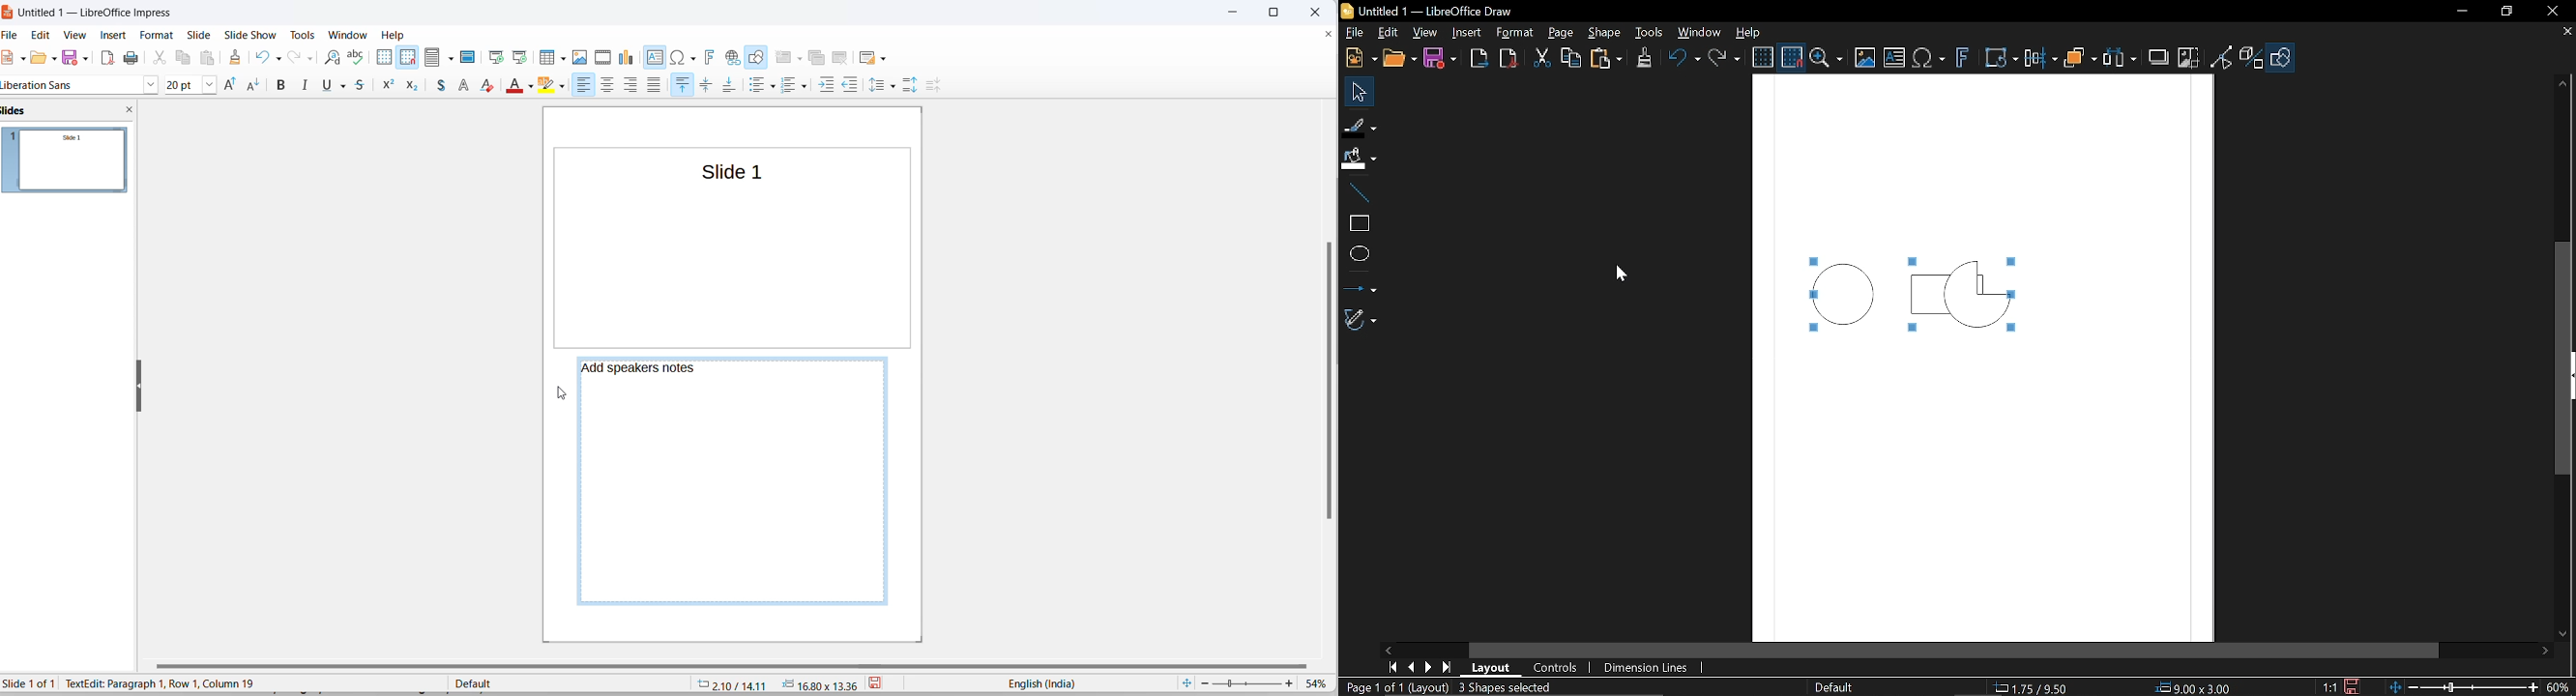 The image size is (2576, 700). What do you see at coordinates (41, 86) in the screenshot?
I see `Liberation Sans` at bounding box center [41, 86].